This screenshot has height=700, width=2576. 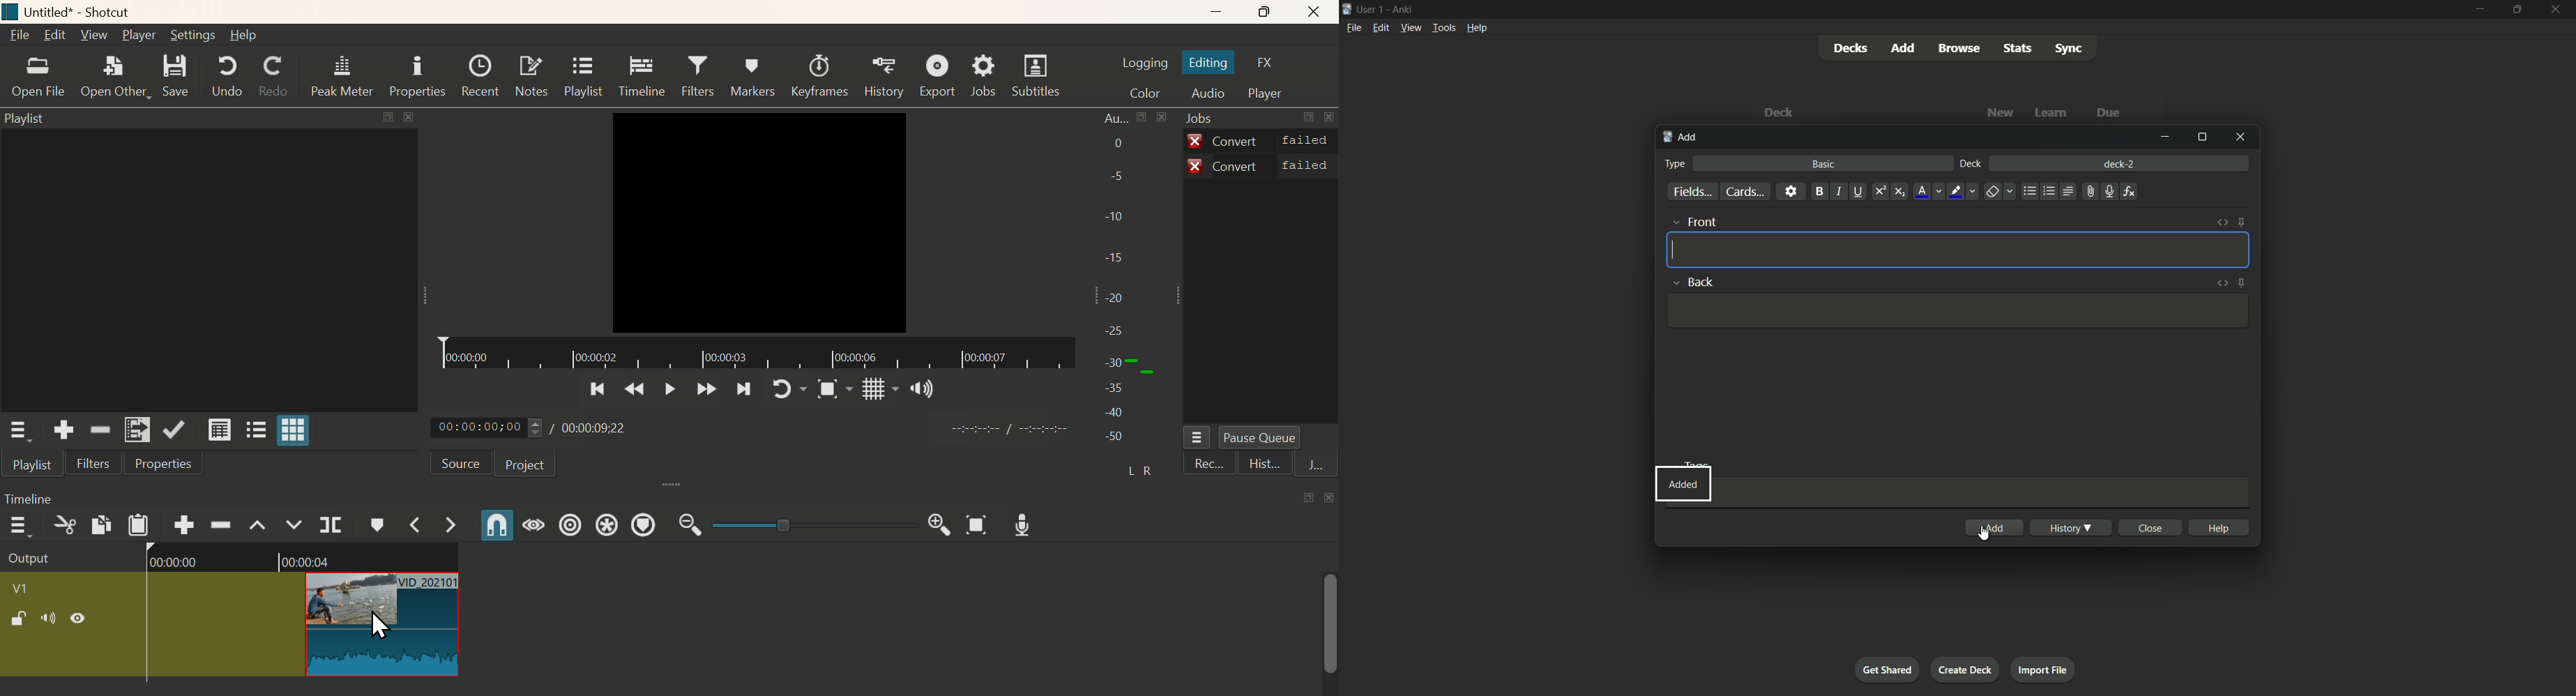 What do you see at coordinates (259, 522) in the screenshot?
I see `Lift` at bounding box center [259, 522].